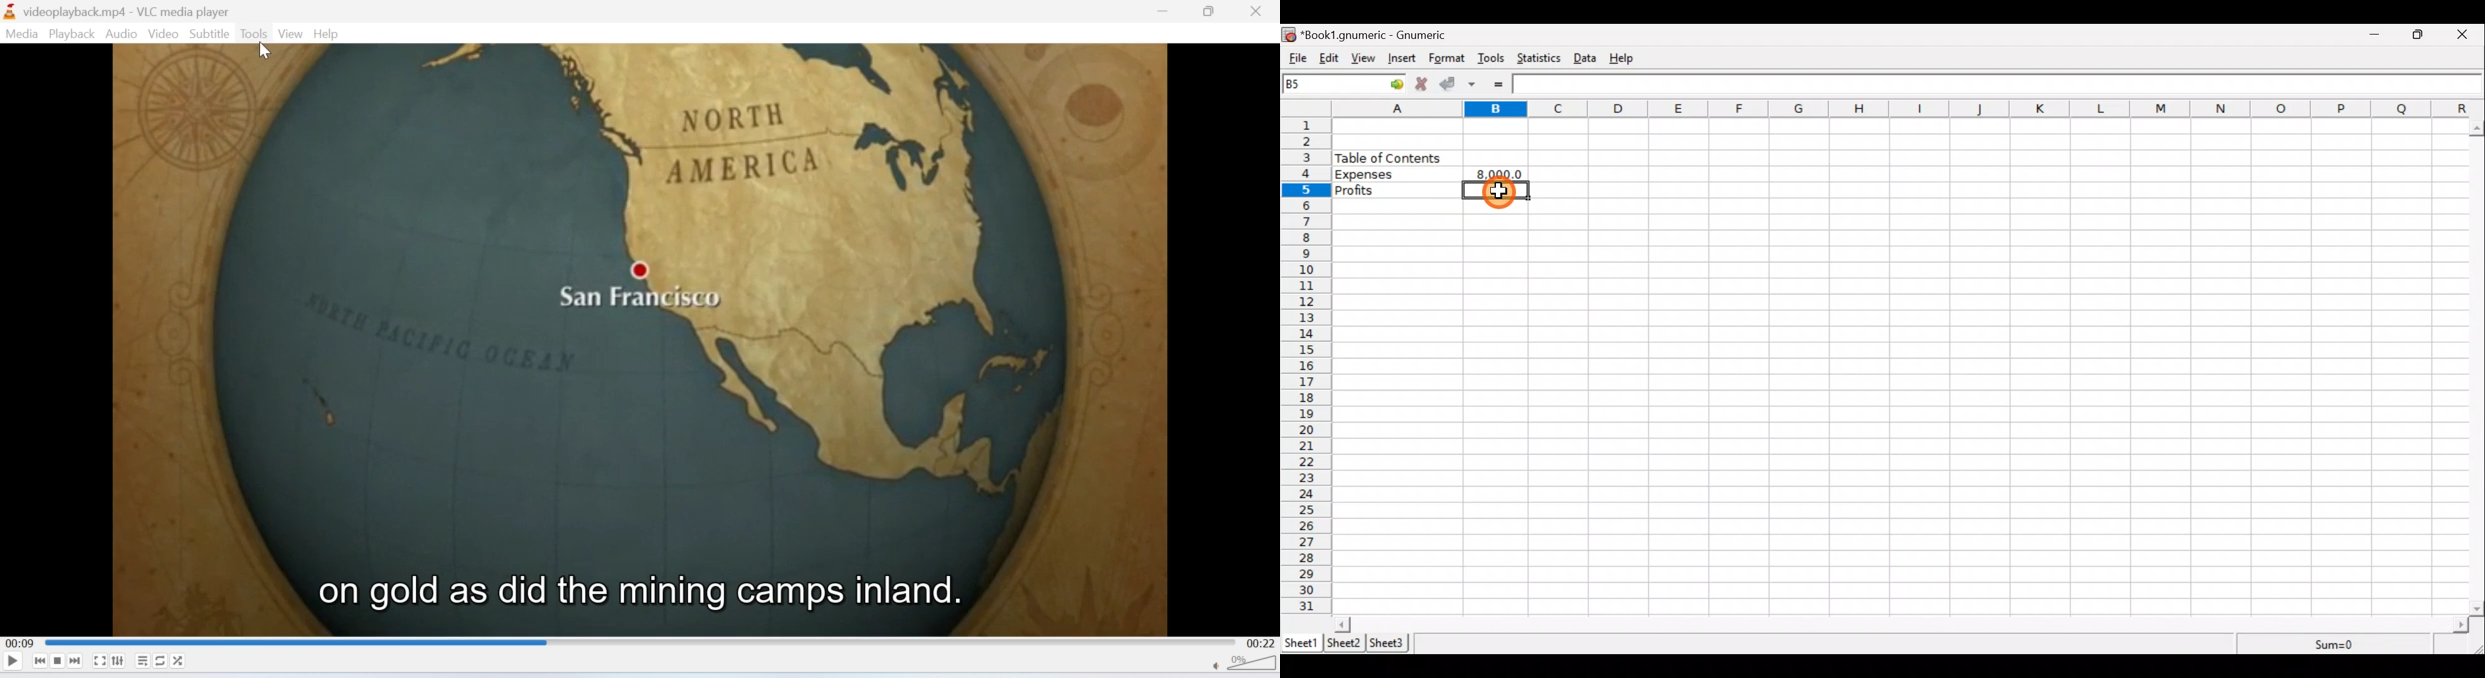 This screenshot has height=700, width=2492. What do you see at coordinates (1329, 59) in the screenshot?
I see `Edit` at bounding box center [1329, 59].